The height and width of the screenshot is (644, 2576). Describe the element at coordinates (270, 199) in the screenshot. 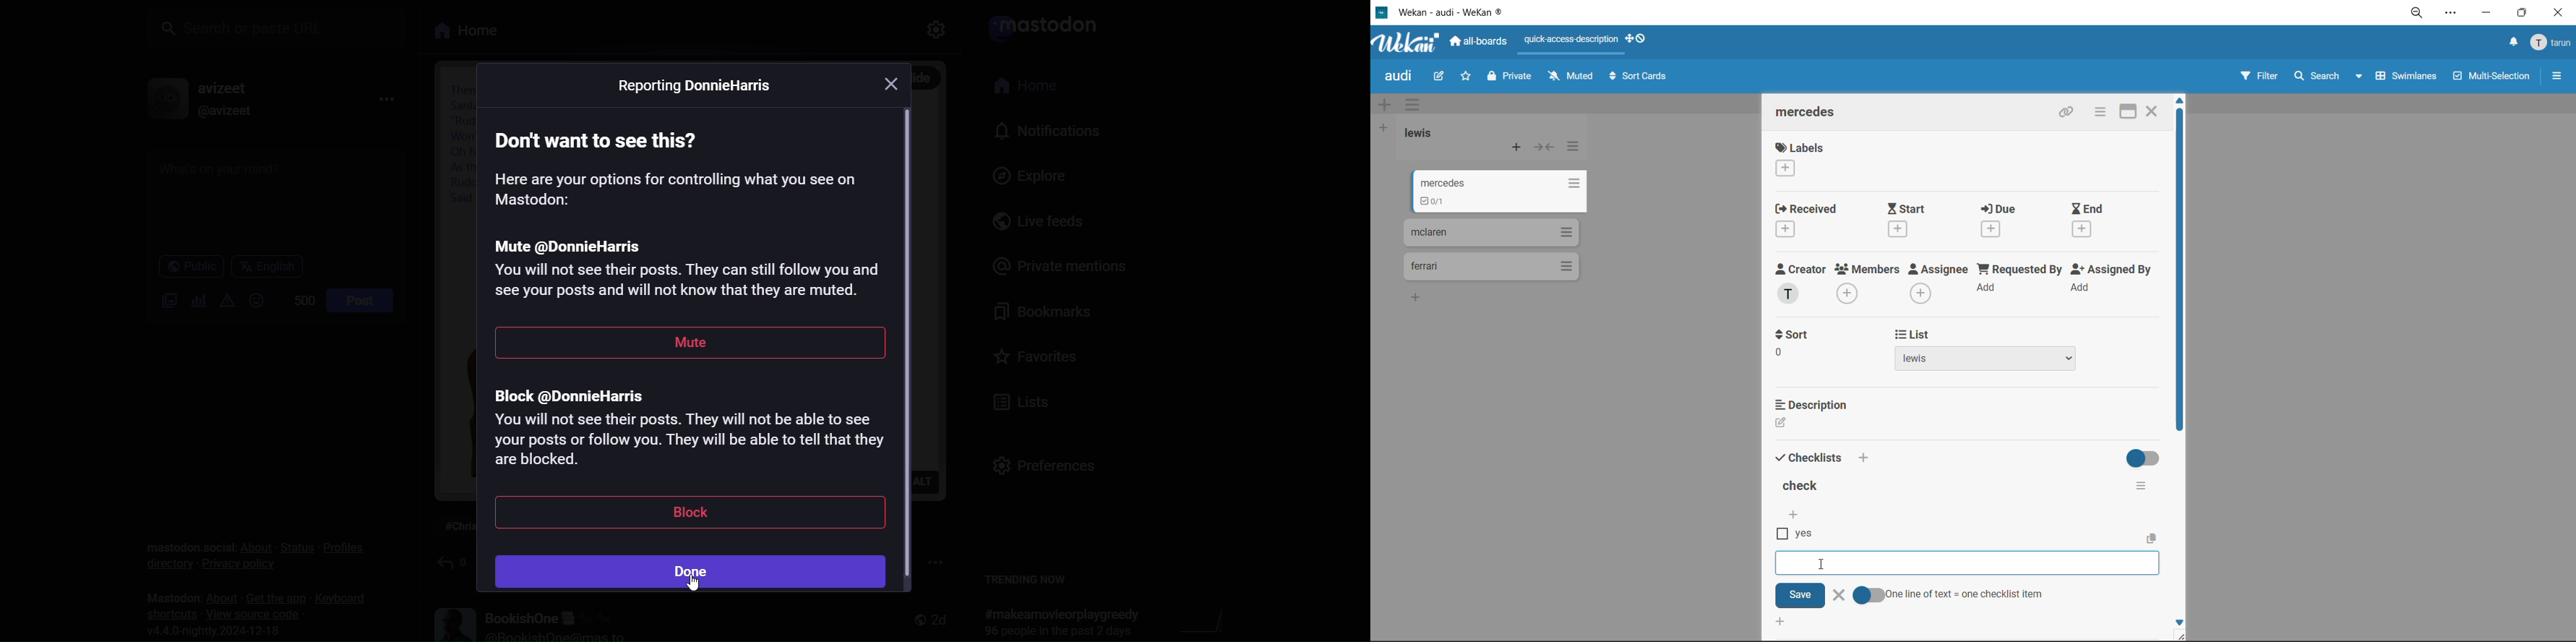

I see `What's on your mind?` at that location.